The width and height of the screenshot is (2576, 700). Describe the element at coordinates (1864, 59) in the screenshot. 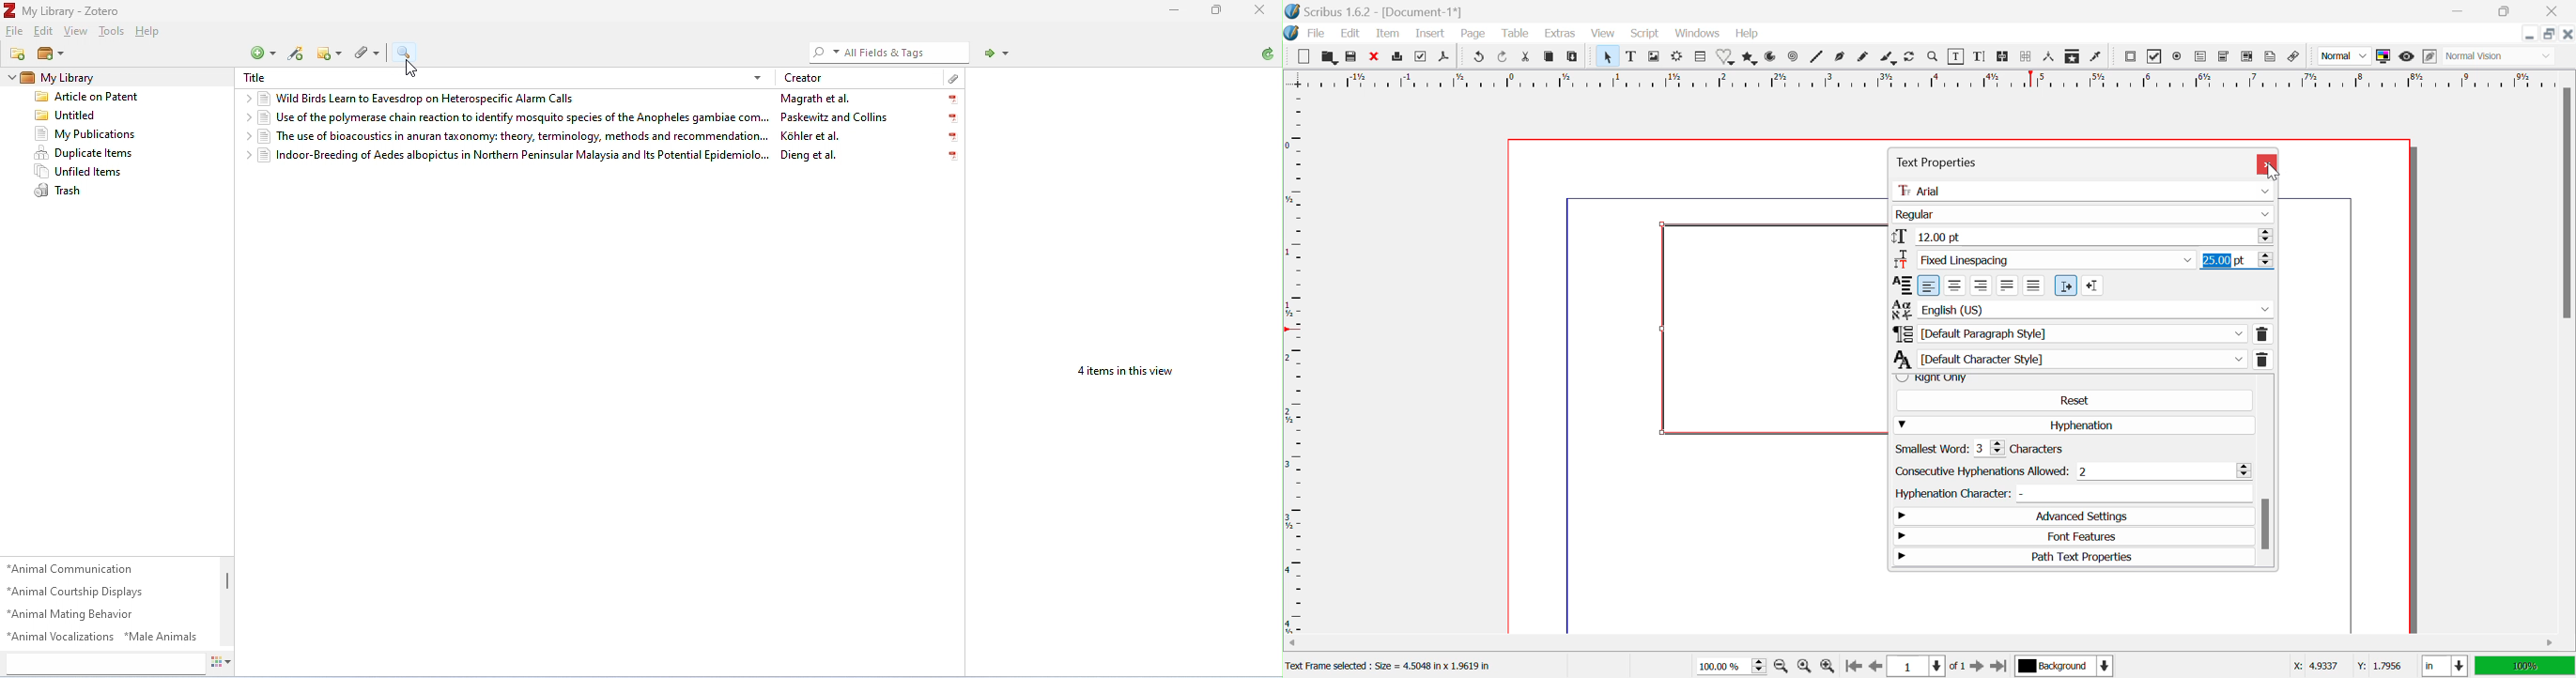

I see `Freehand Line` at that location.